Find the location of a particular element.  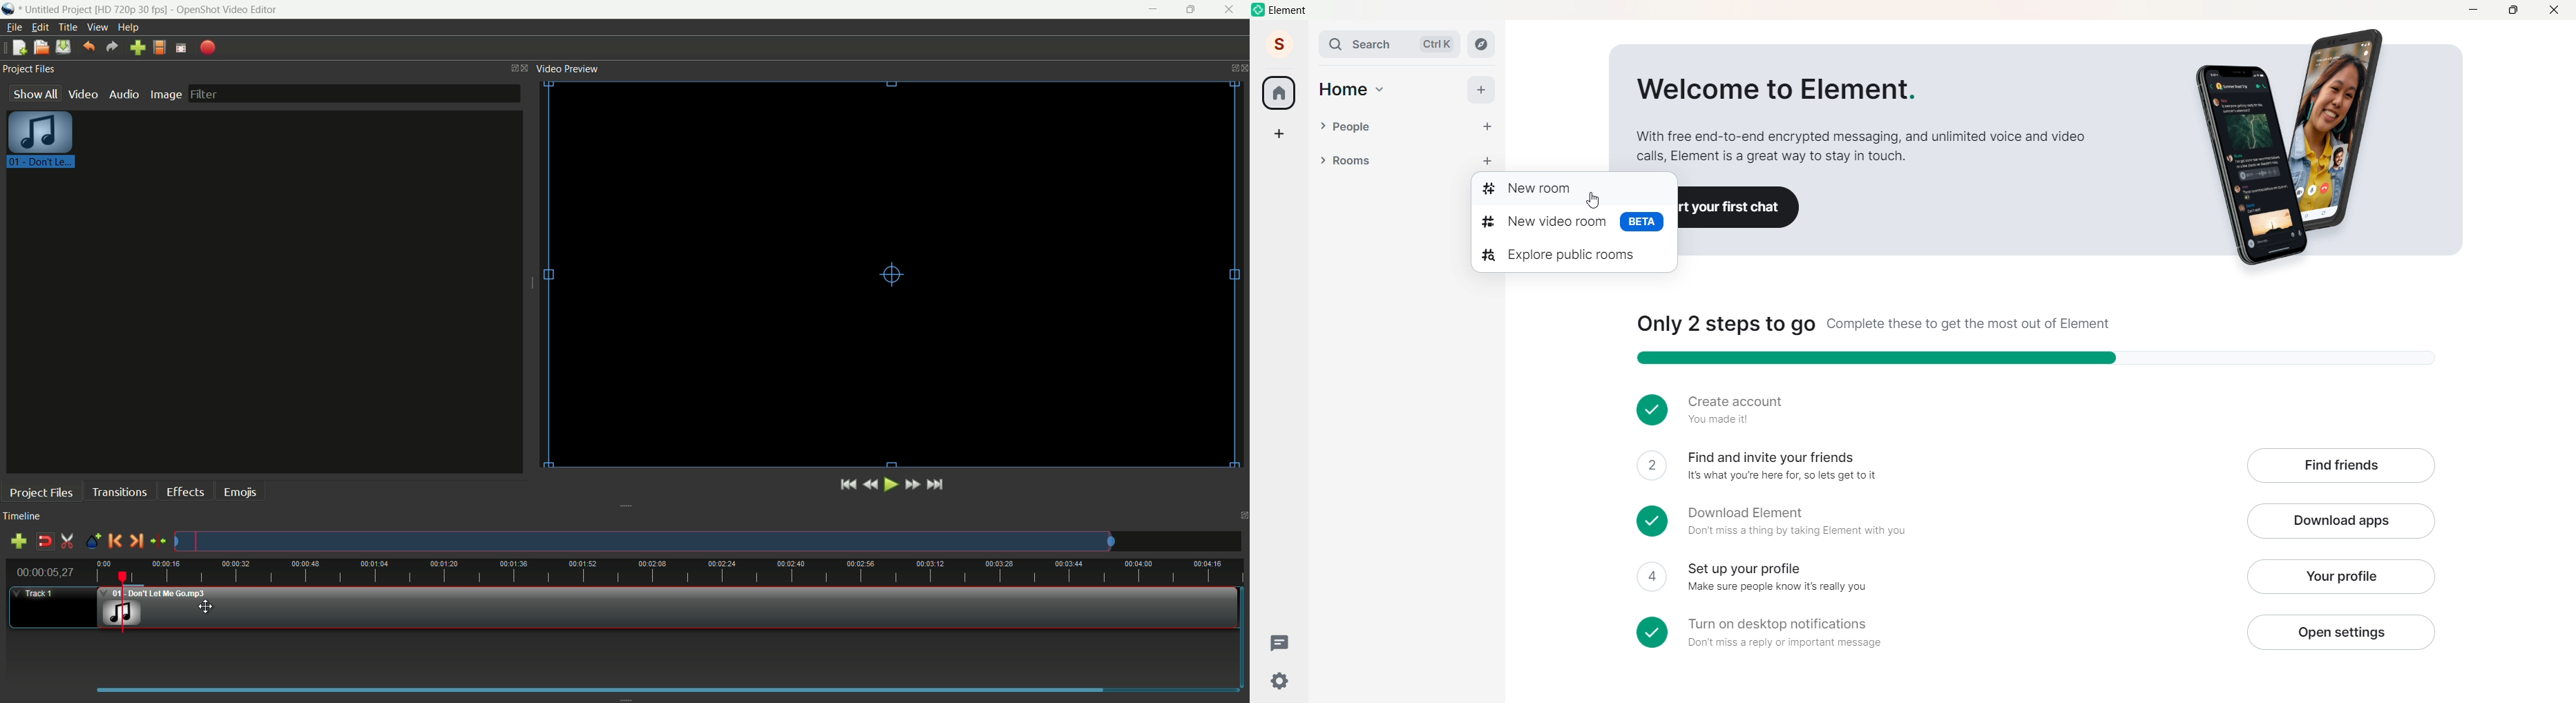

Welcome to Element.
With free end-to-end encrypted messaging, and unlimited voice and video
calls, Element is a great way to stay in touch. is located at coordinates (1860, 121).